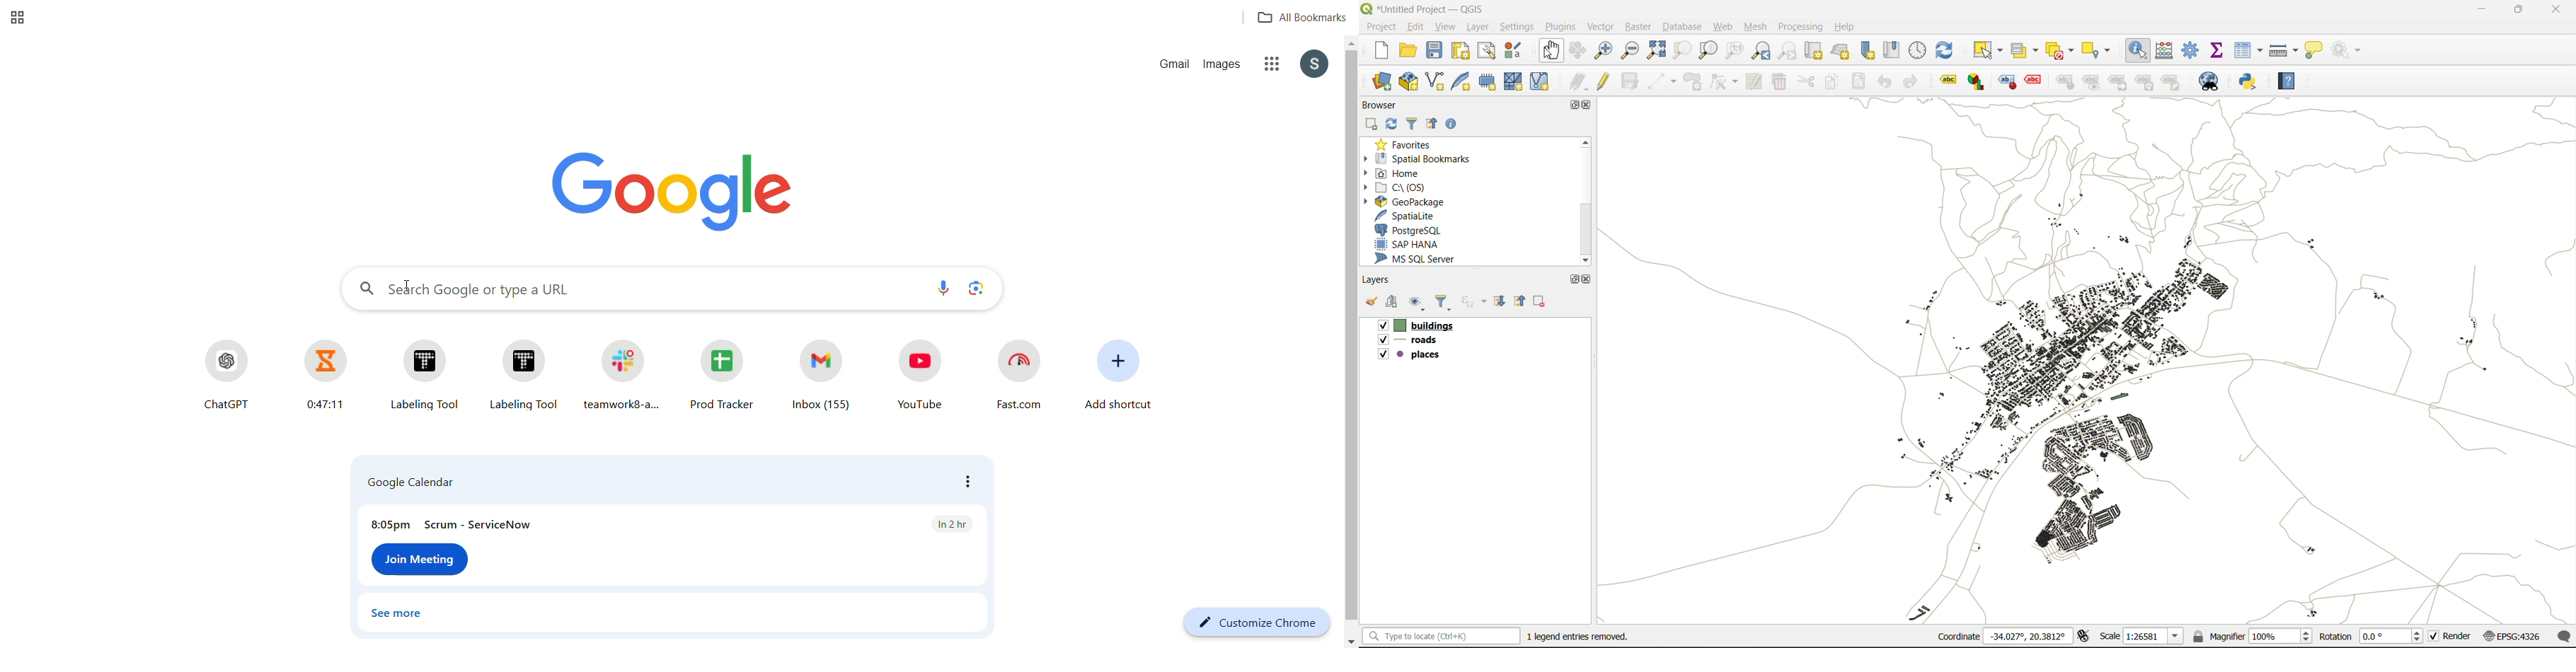 The image size is (2576, 672). Describe the element at coordinates (396, 615) in the screenshot. I see `see more` at that location.